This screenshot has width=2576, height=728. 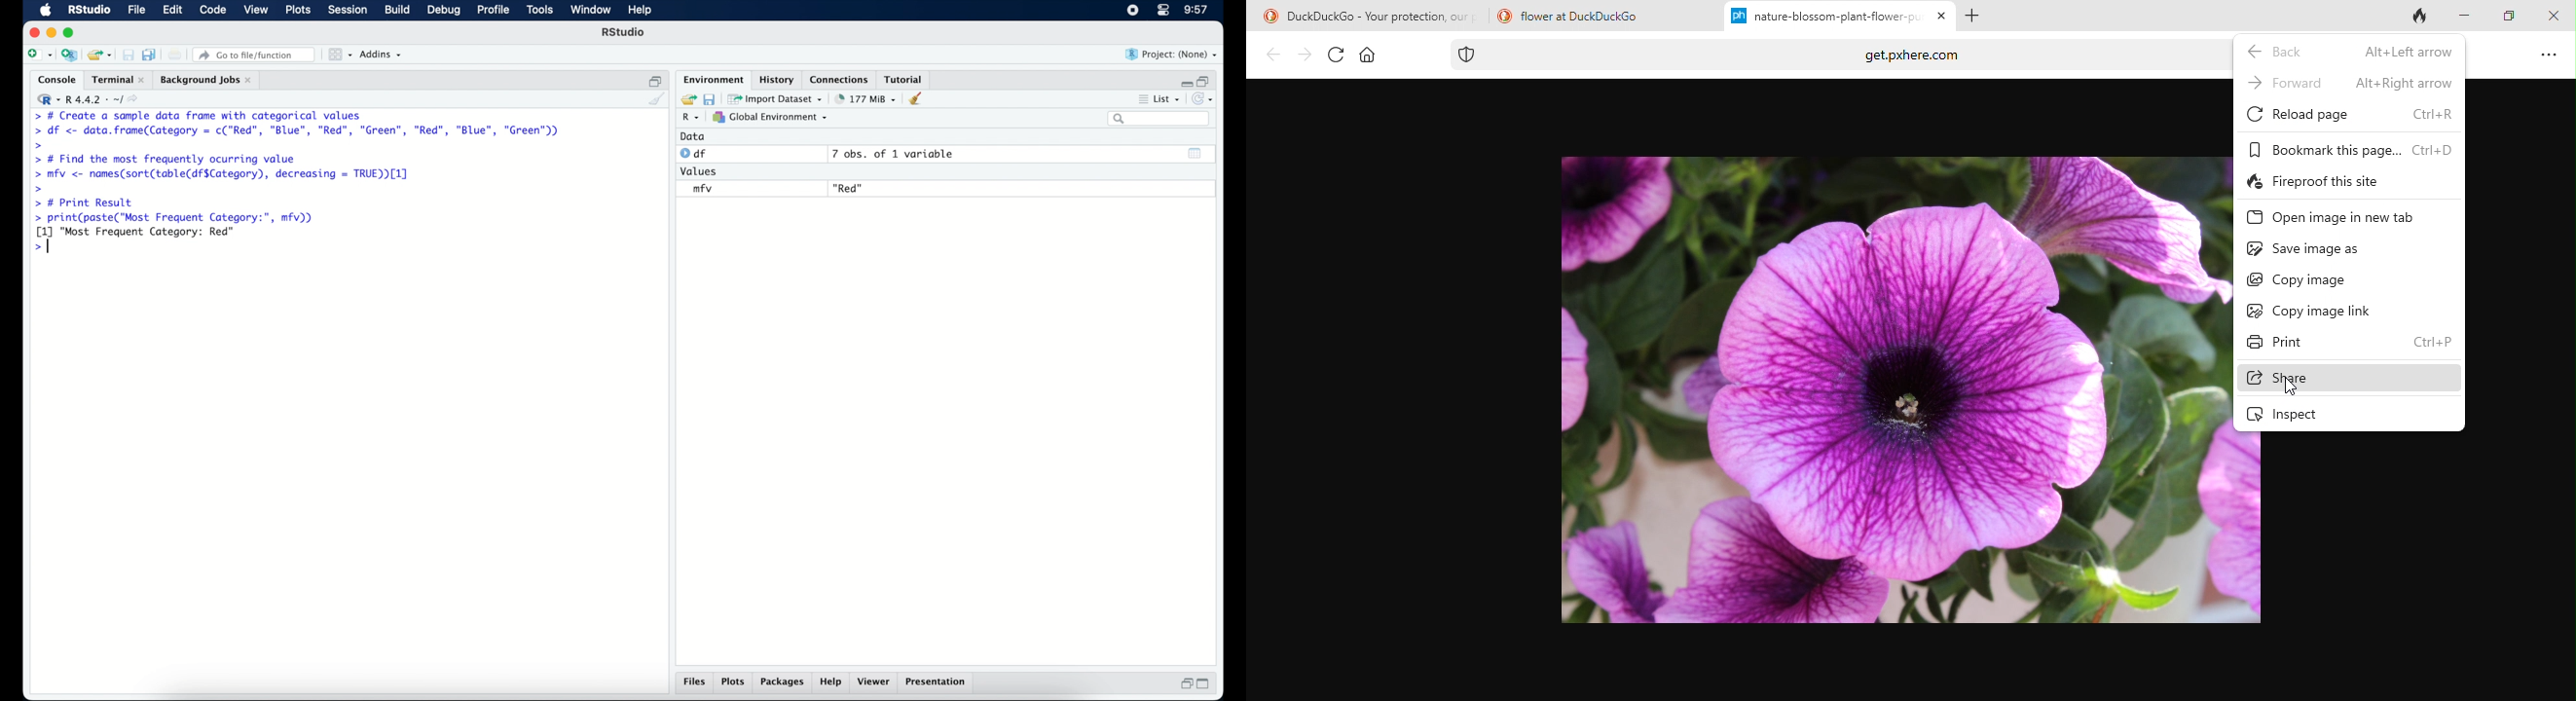 I want to click on list, so click(x=1169, y=98).